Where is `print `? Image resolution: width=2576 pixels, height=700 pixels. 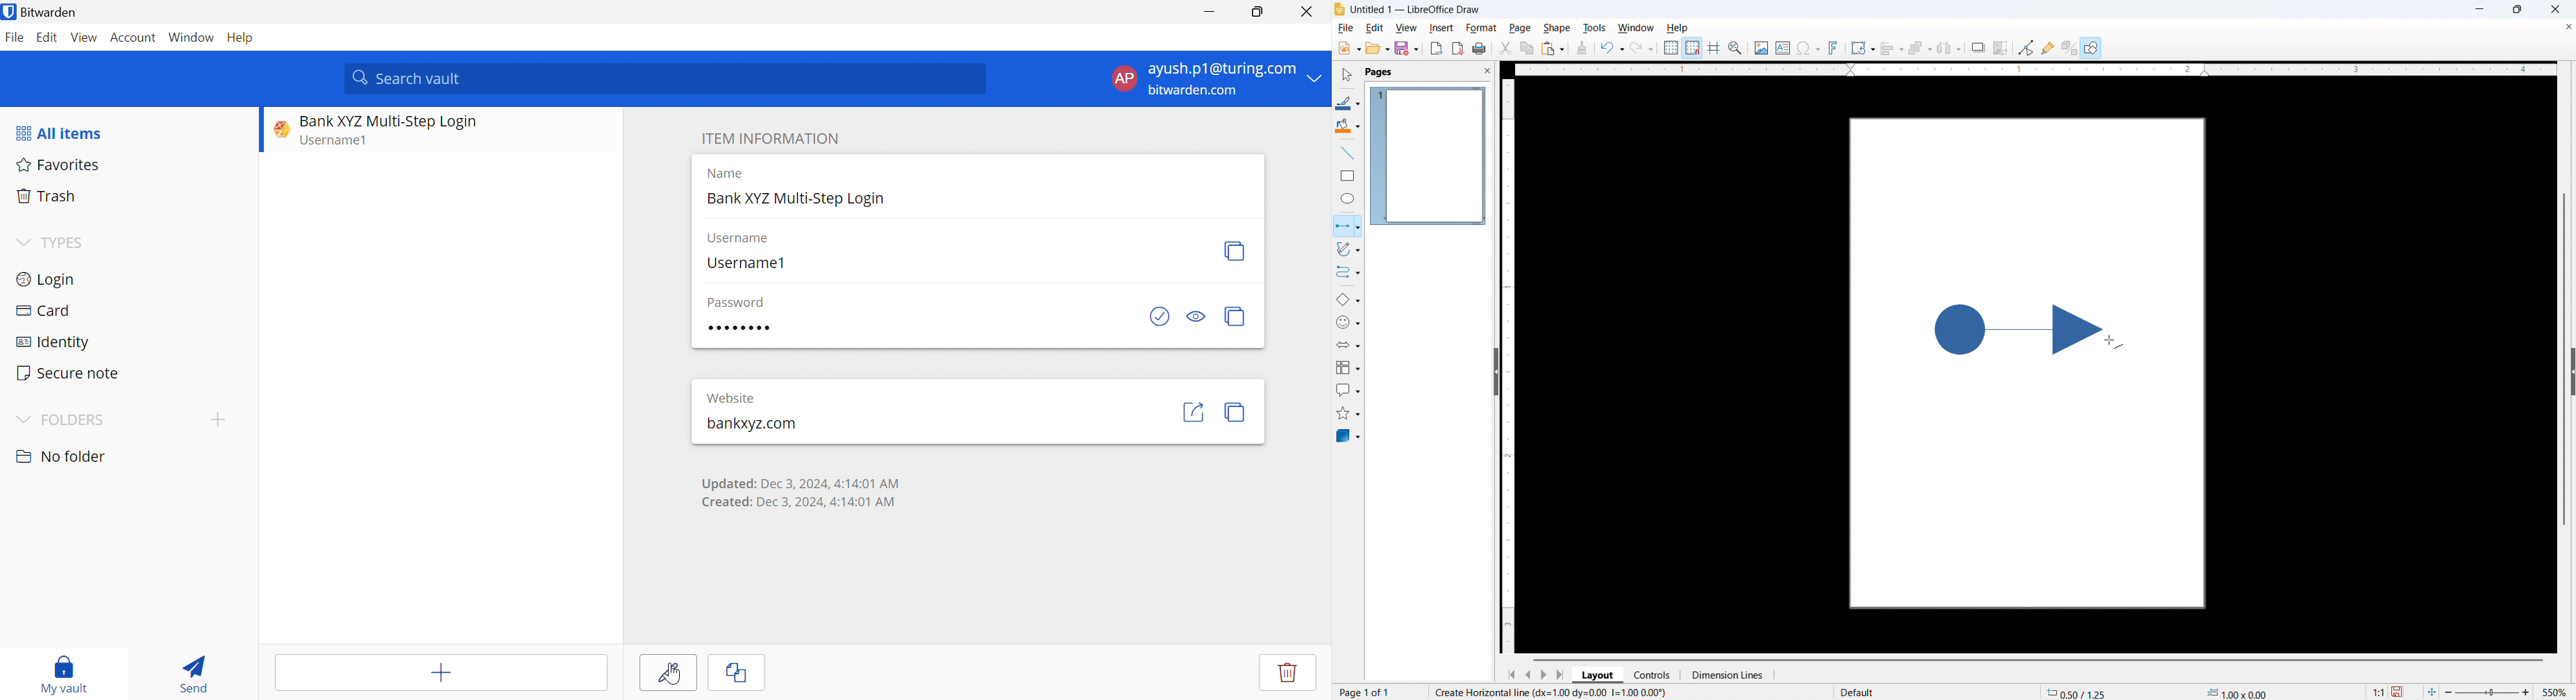
print  is located at coordinates (1479, 48).